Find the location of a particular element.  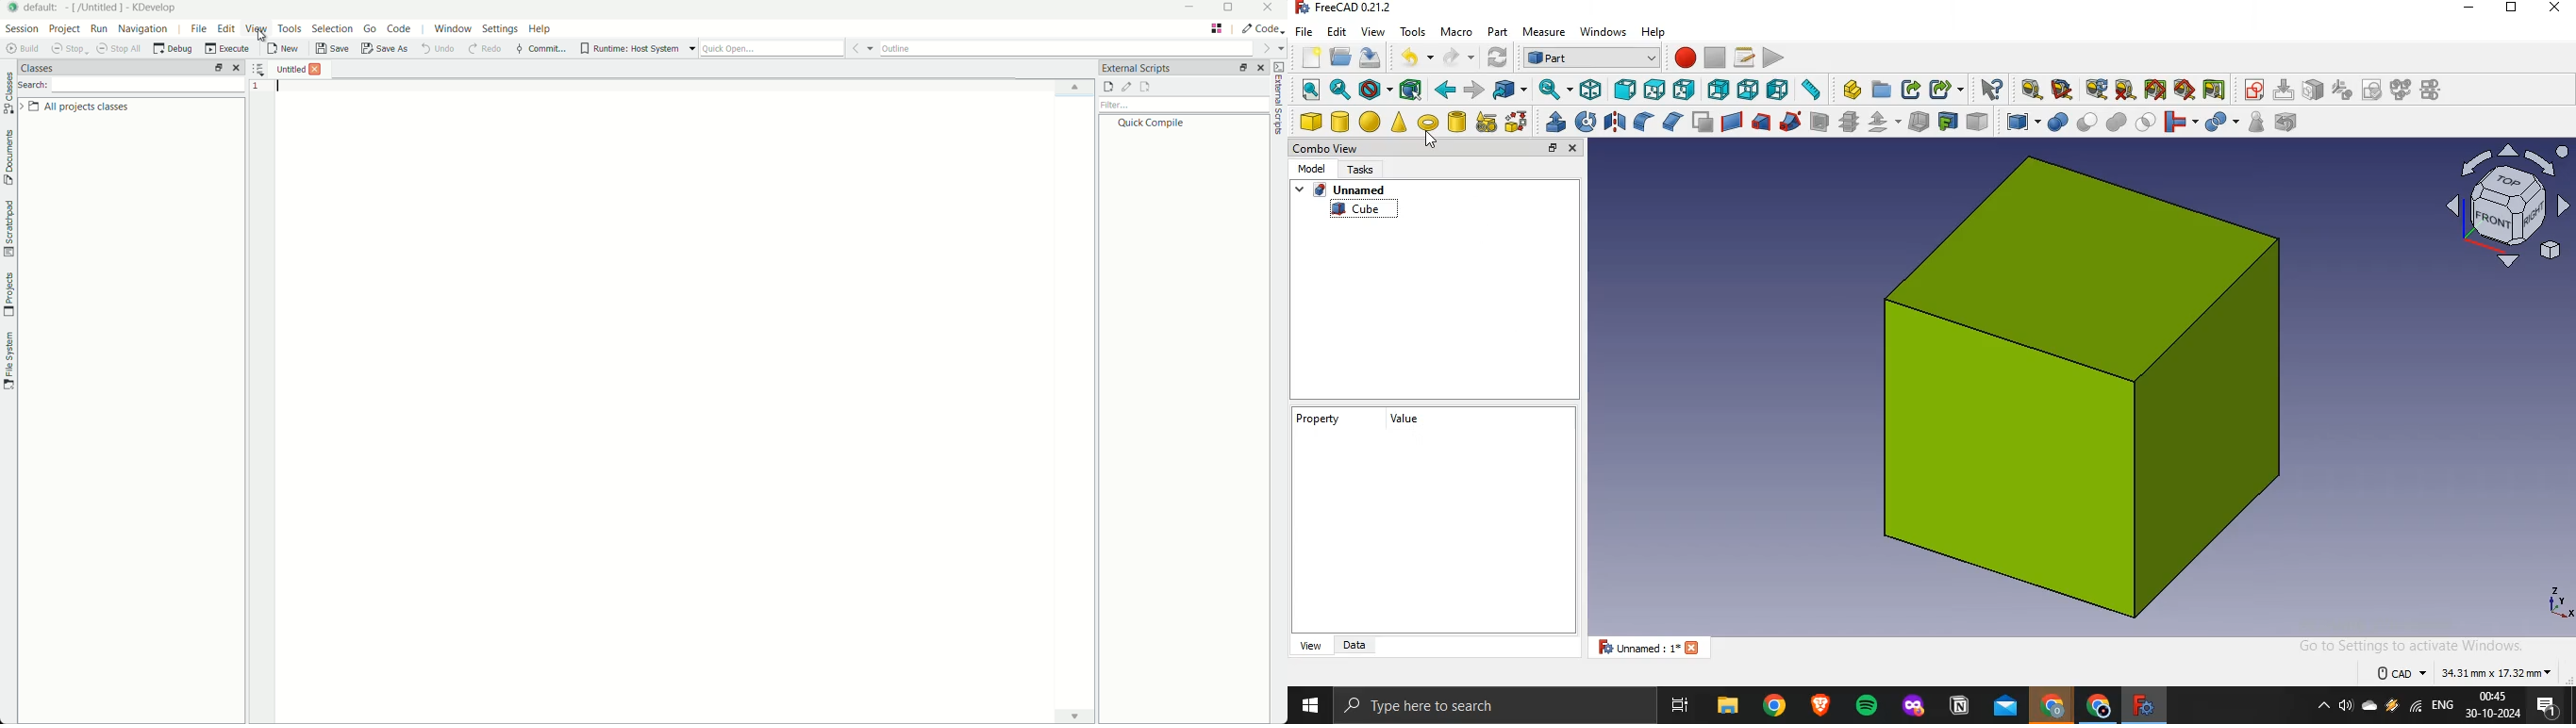

project menu is located at coordinates (62, 29).